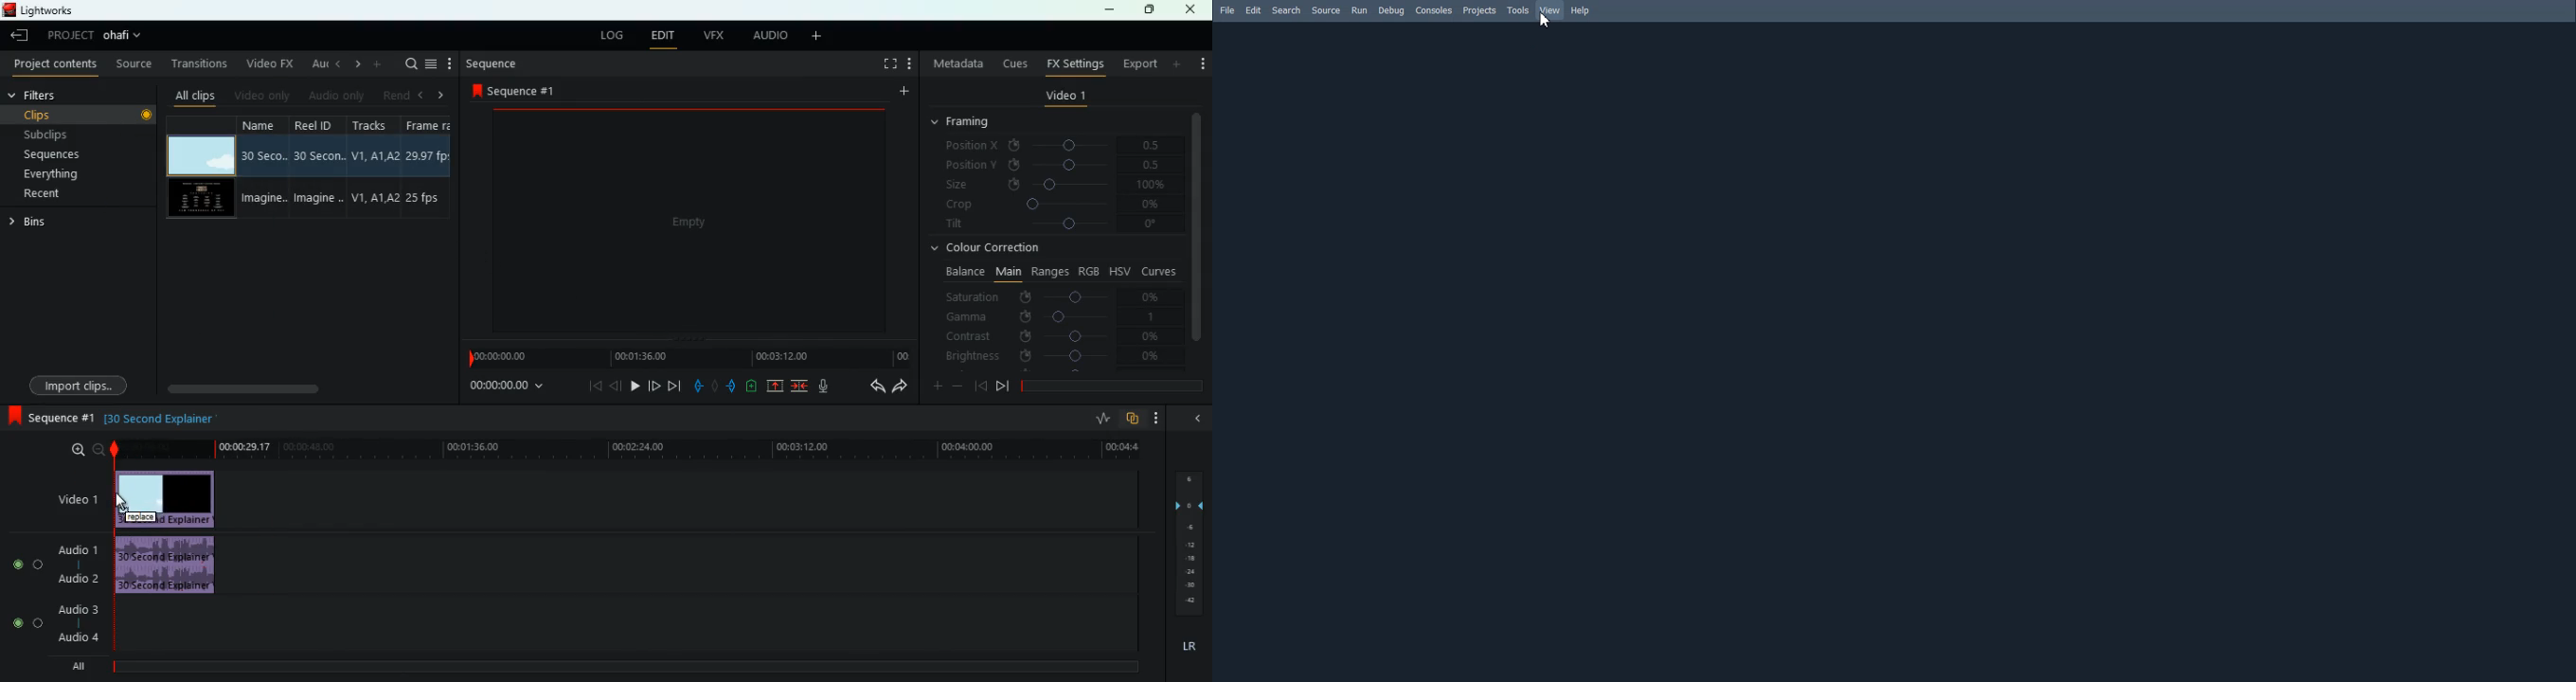 This screenshot has width=2576, height=700. Describe the element at coordinates (1287, 11) in the screenshot. I see `Search` at that location.